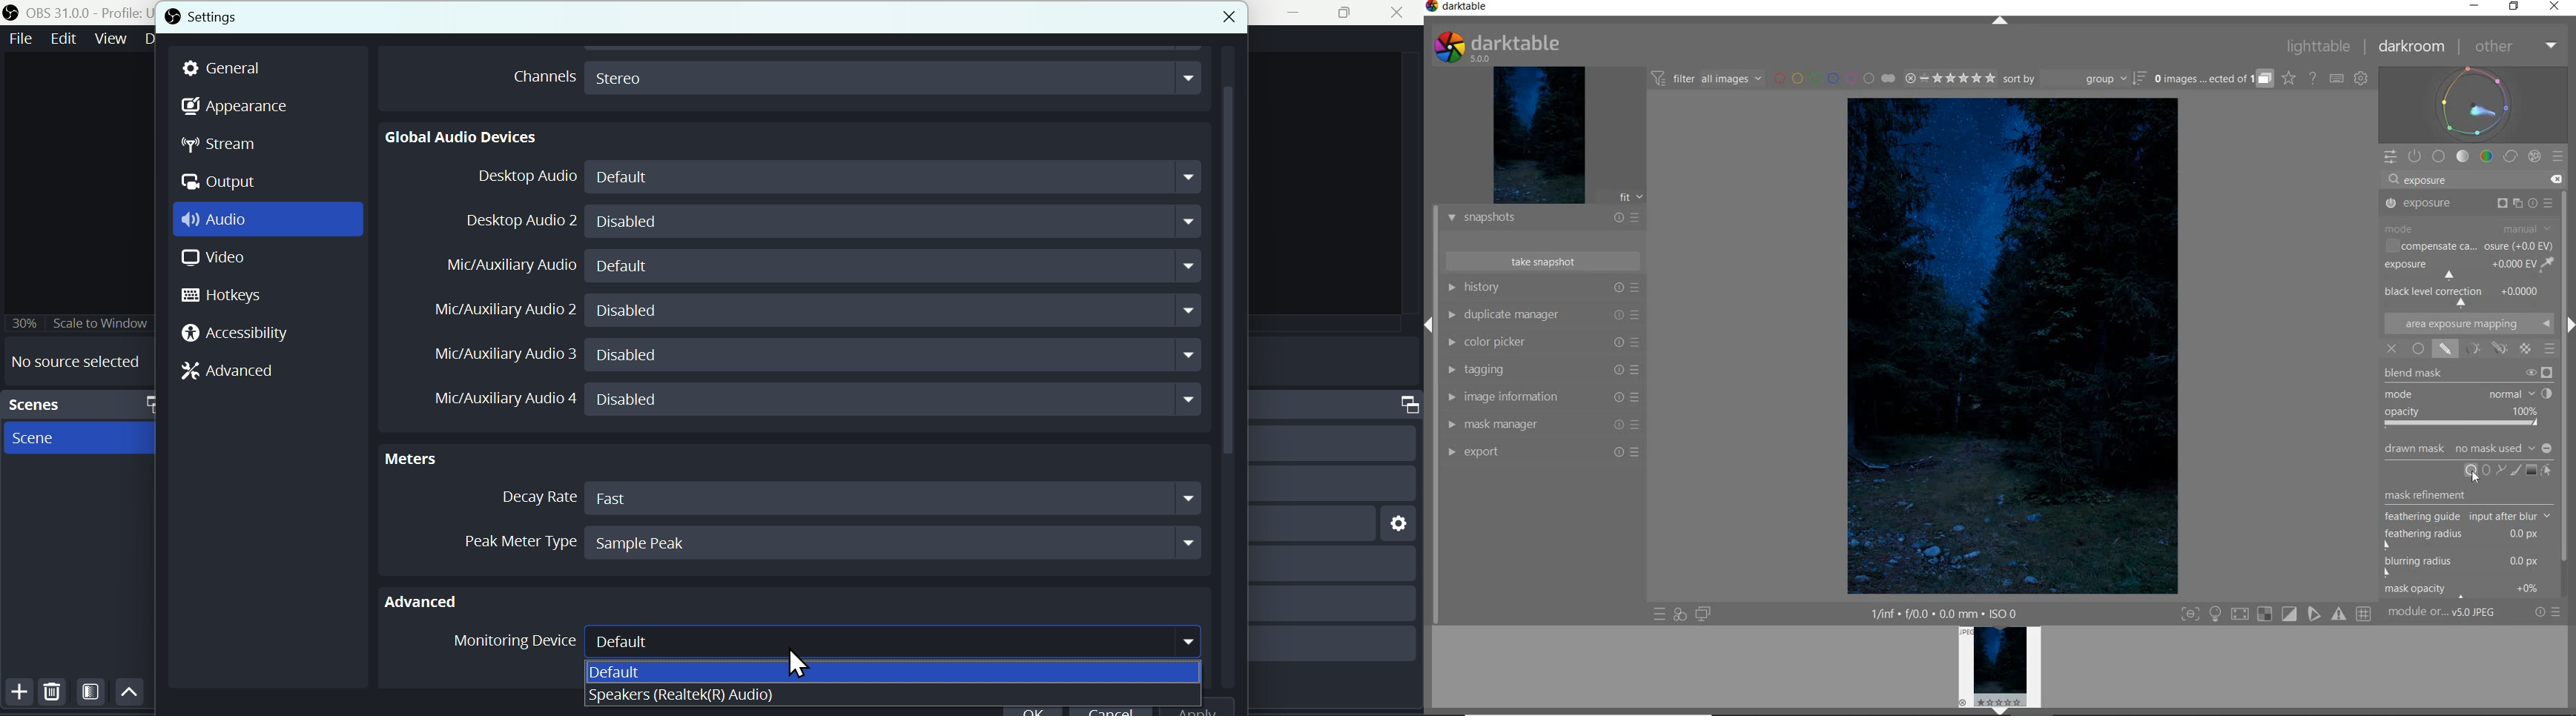 The height and width of the screenshot is (728, 2576). What do you see at coordinates (2469, 246) in the screenshot?
I see `COMPENSATE CA...OSURE` at bounding box center [2469, 246].